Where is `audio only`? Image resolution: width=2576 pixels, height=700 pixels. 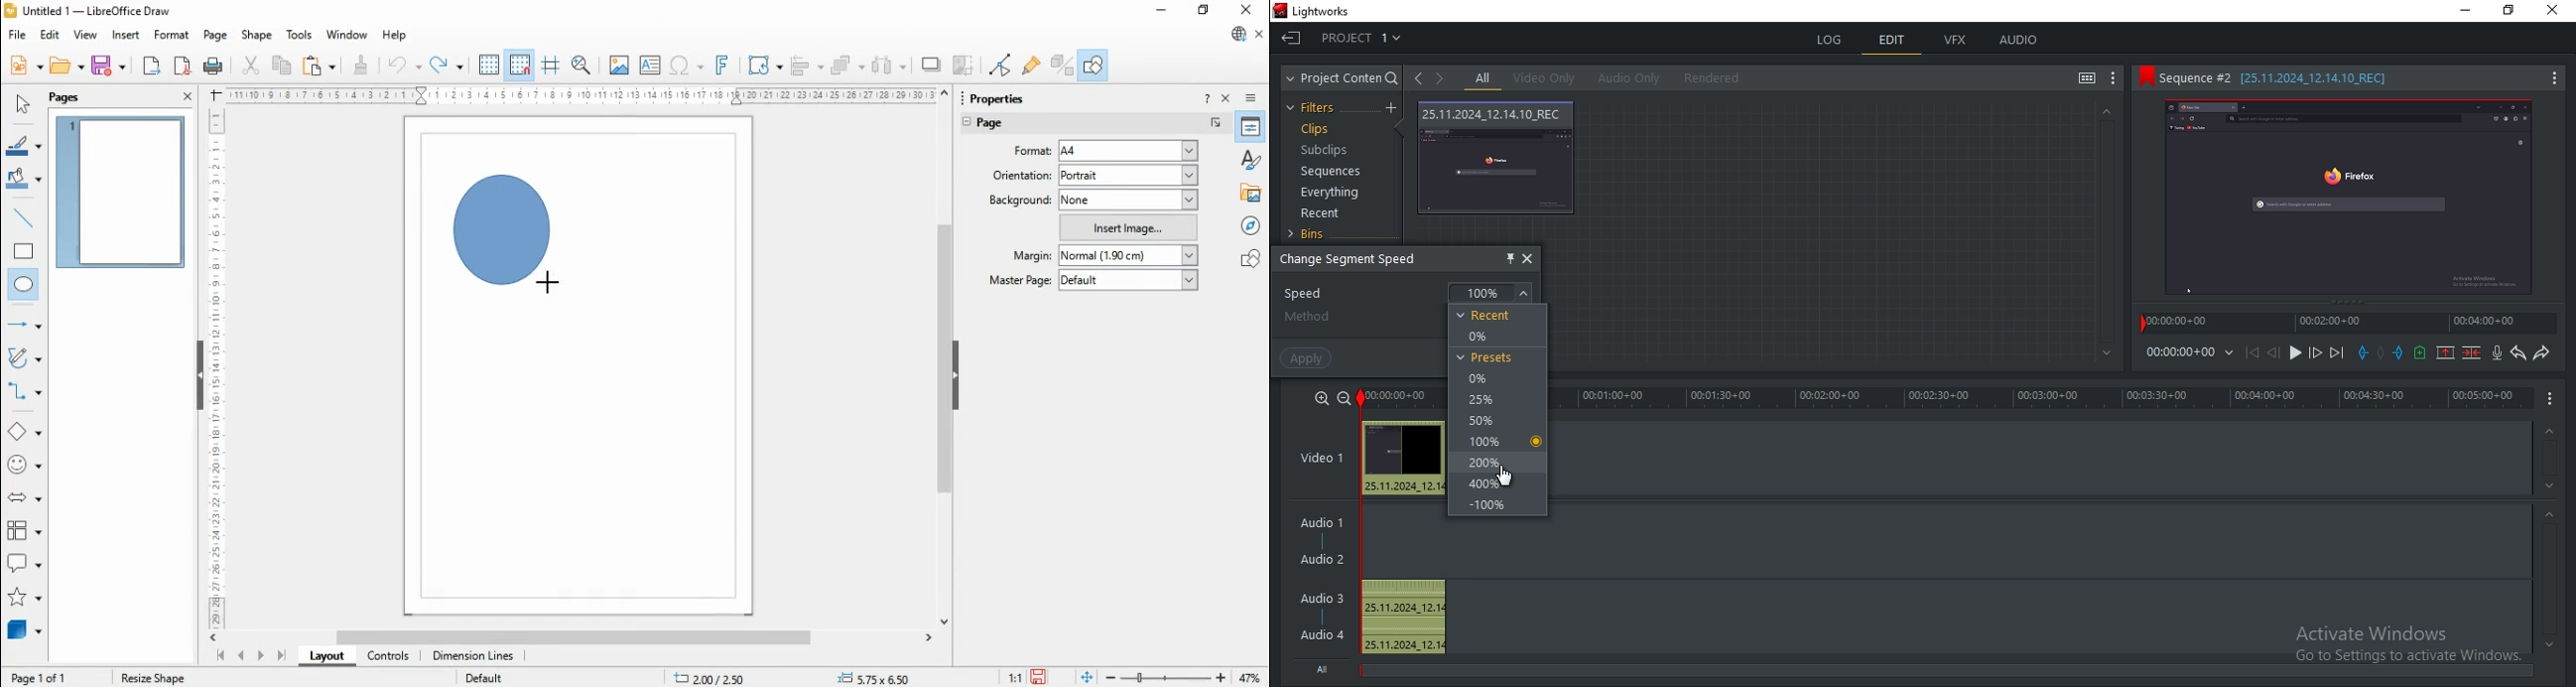 audio only is located at coordinates (1631, 78).